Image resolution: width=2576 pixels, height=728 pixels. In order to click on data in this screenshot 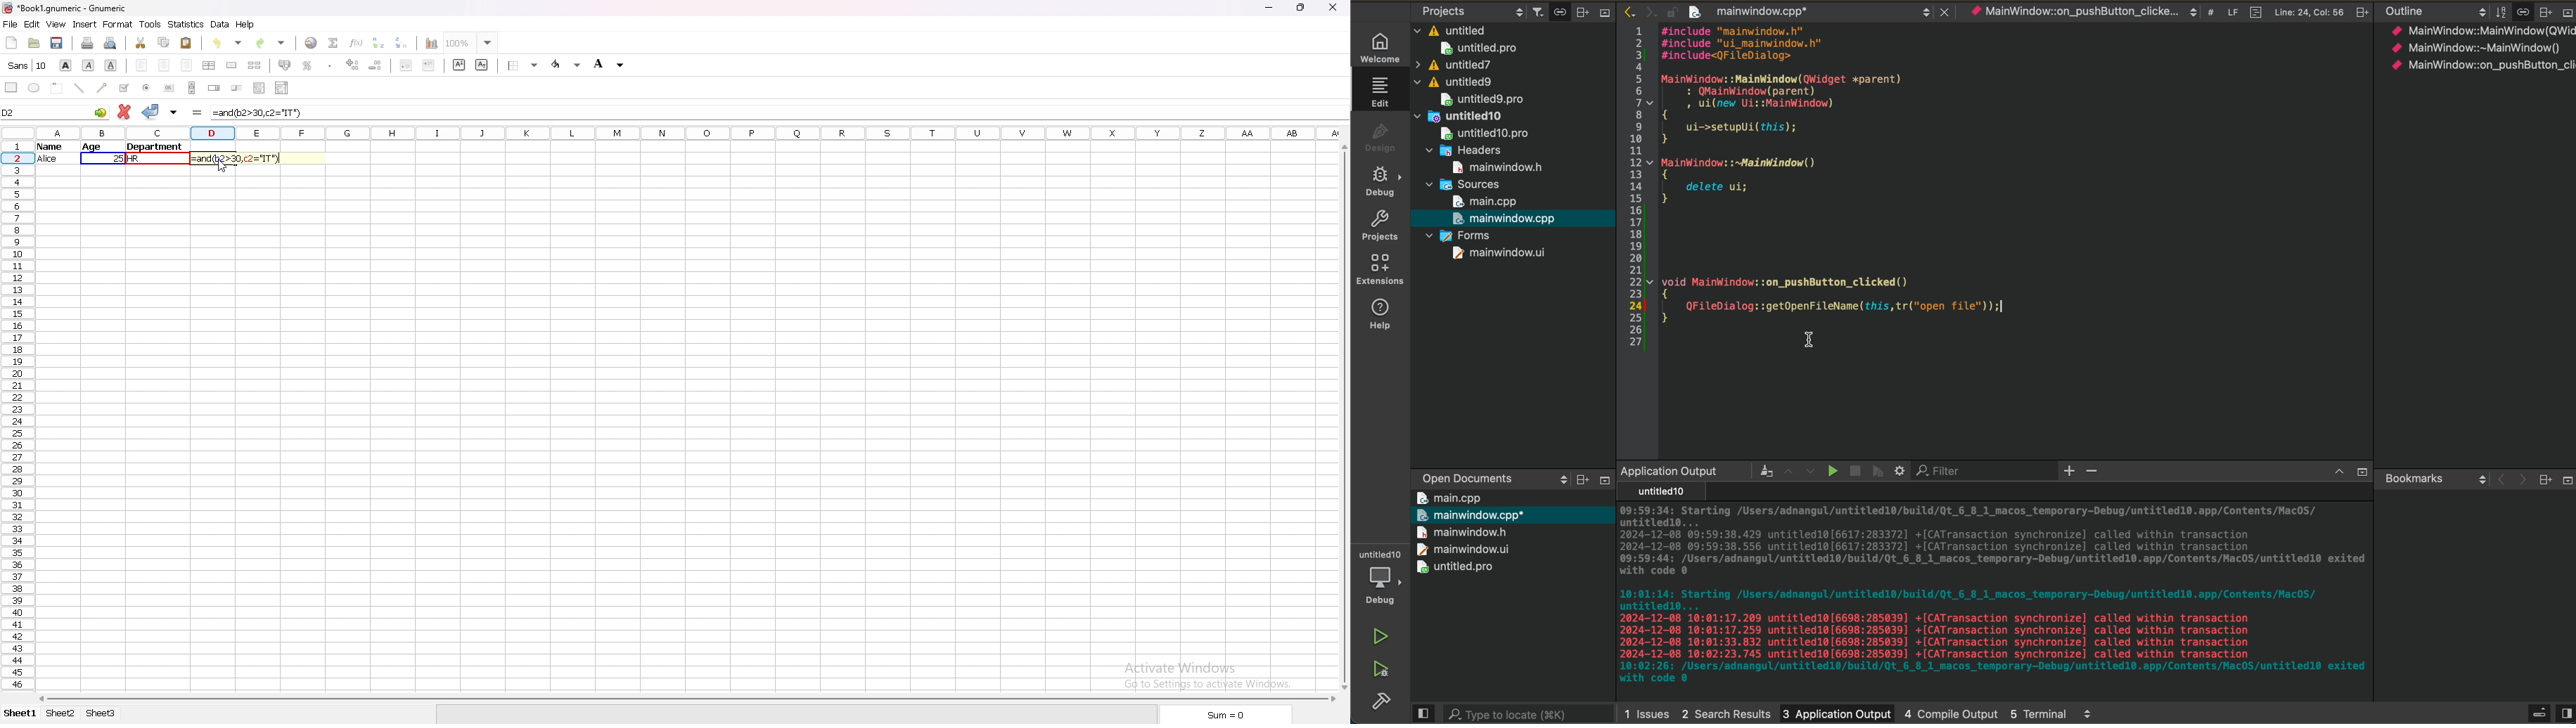, I will do `click(220, 25)`.